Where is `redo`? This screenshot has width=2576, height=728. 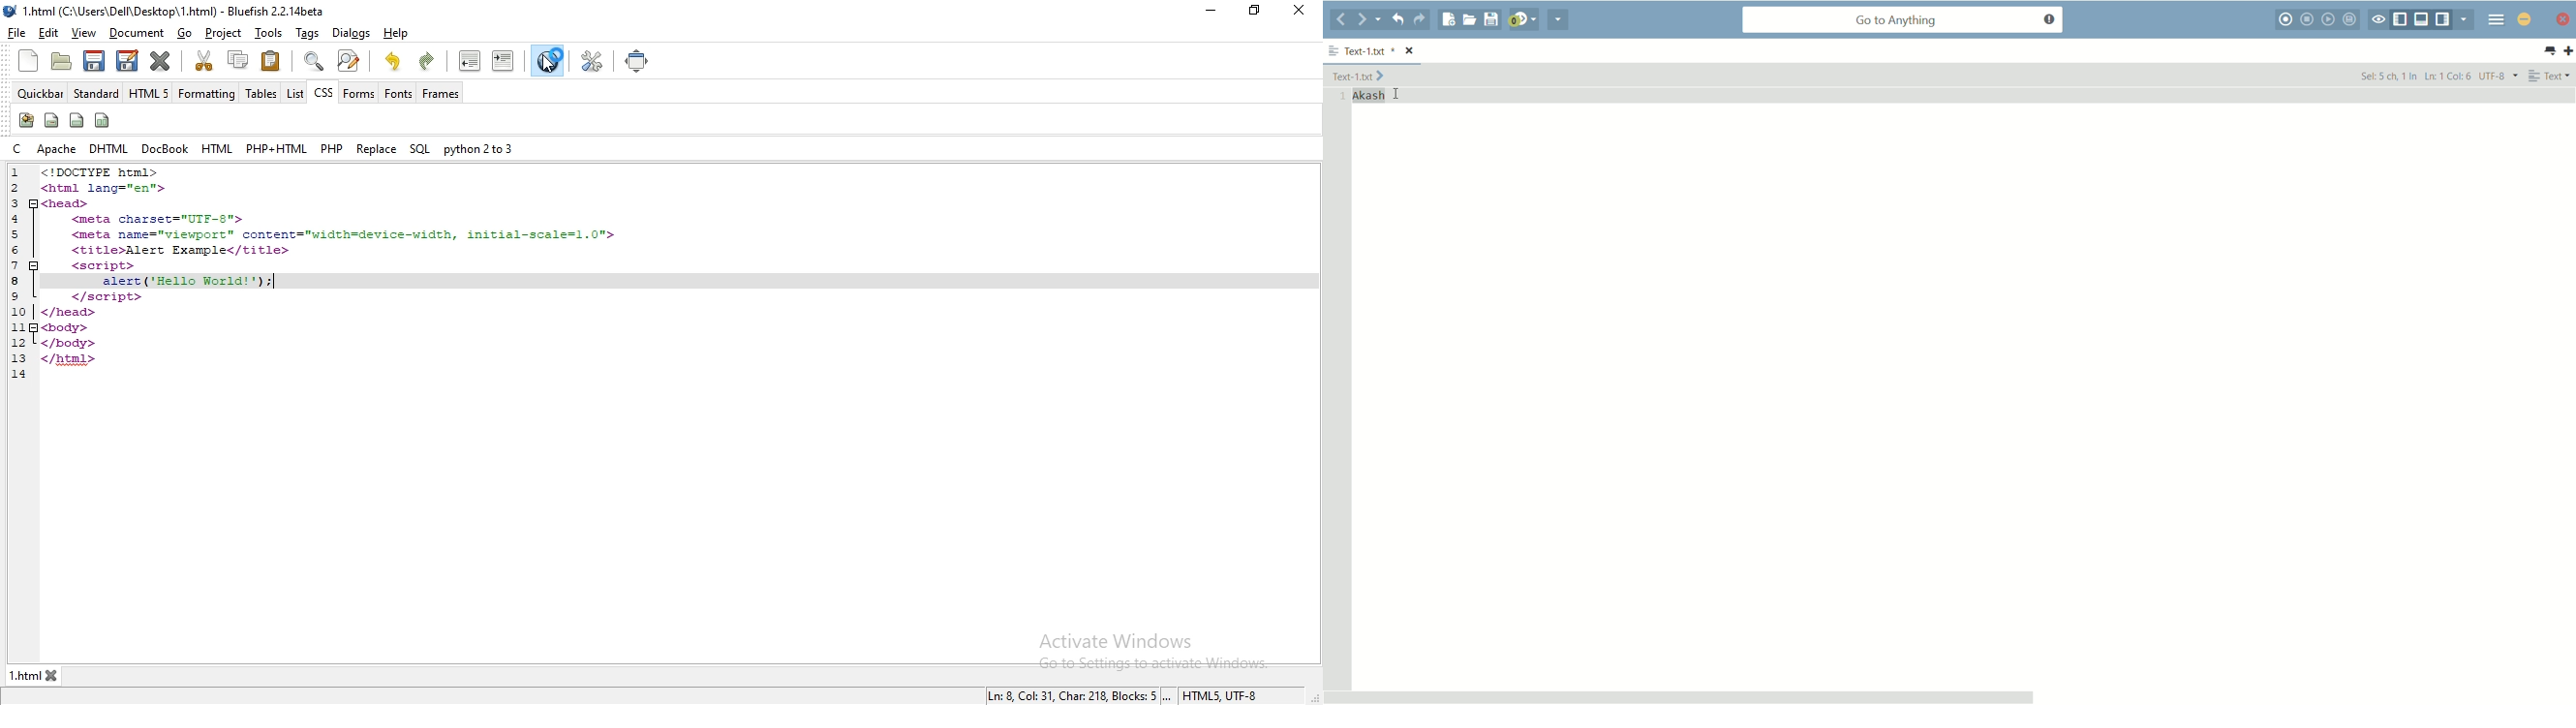 redo is located at coordinates (428, 62).